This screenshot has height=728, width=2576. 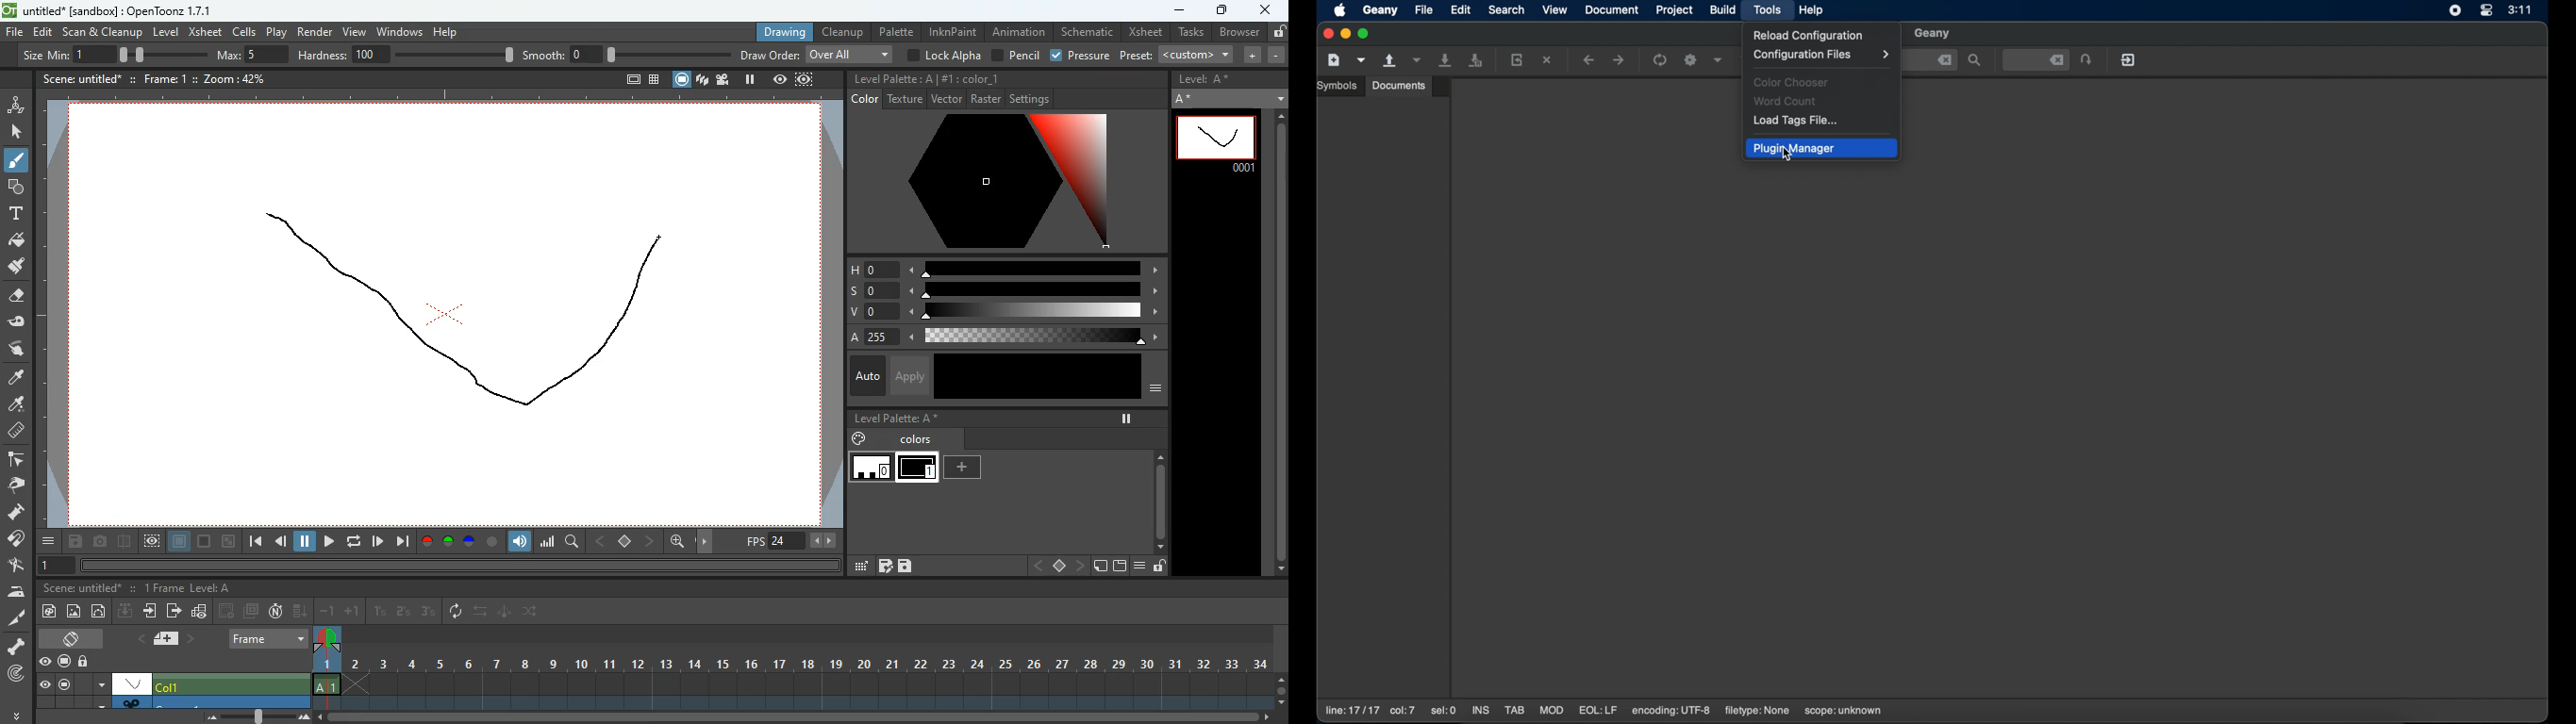 What do you see at coordinates (16, 513) in the screenshot?
I see `pump` at bounding box center [16, 513].